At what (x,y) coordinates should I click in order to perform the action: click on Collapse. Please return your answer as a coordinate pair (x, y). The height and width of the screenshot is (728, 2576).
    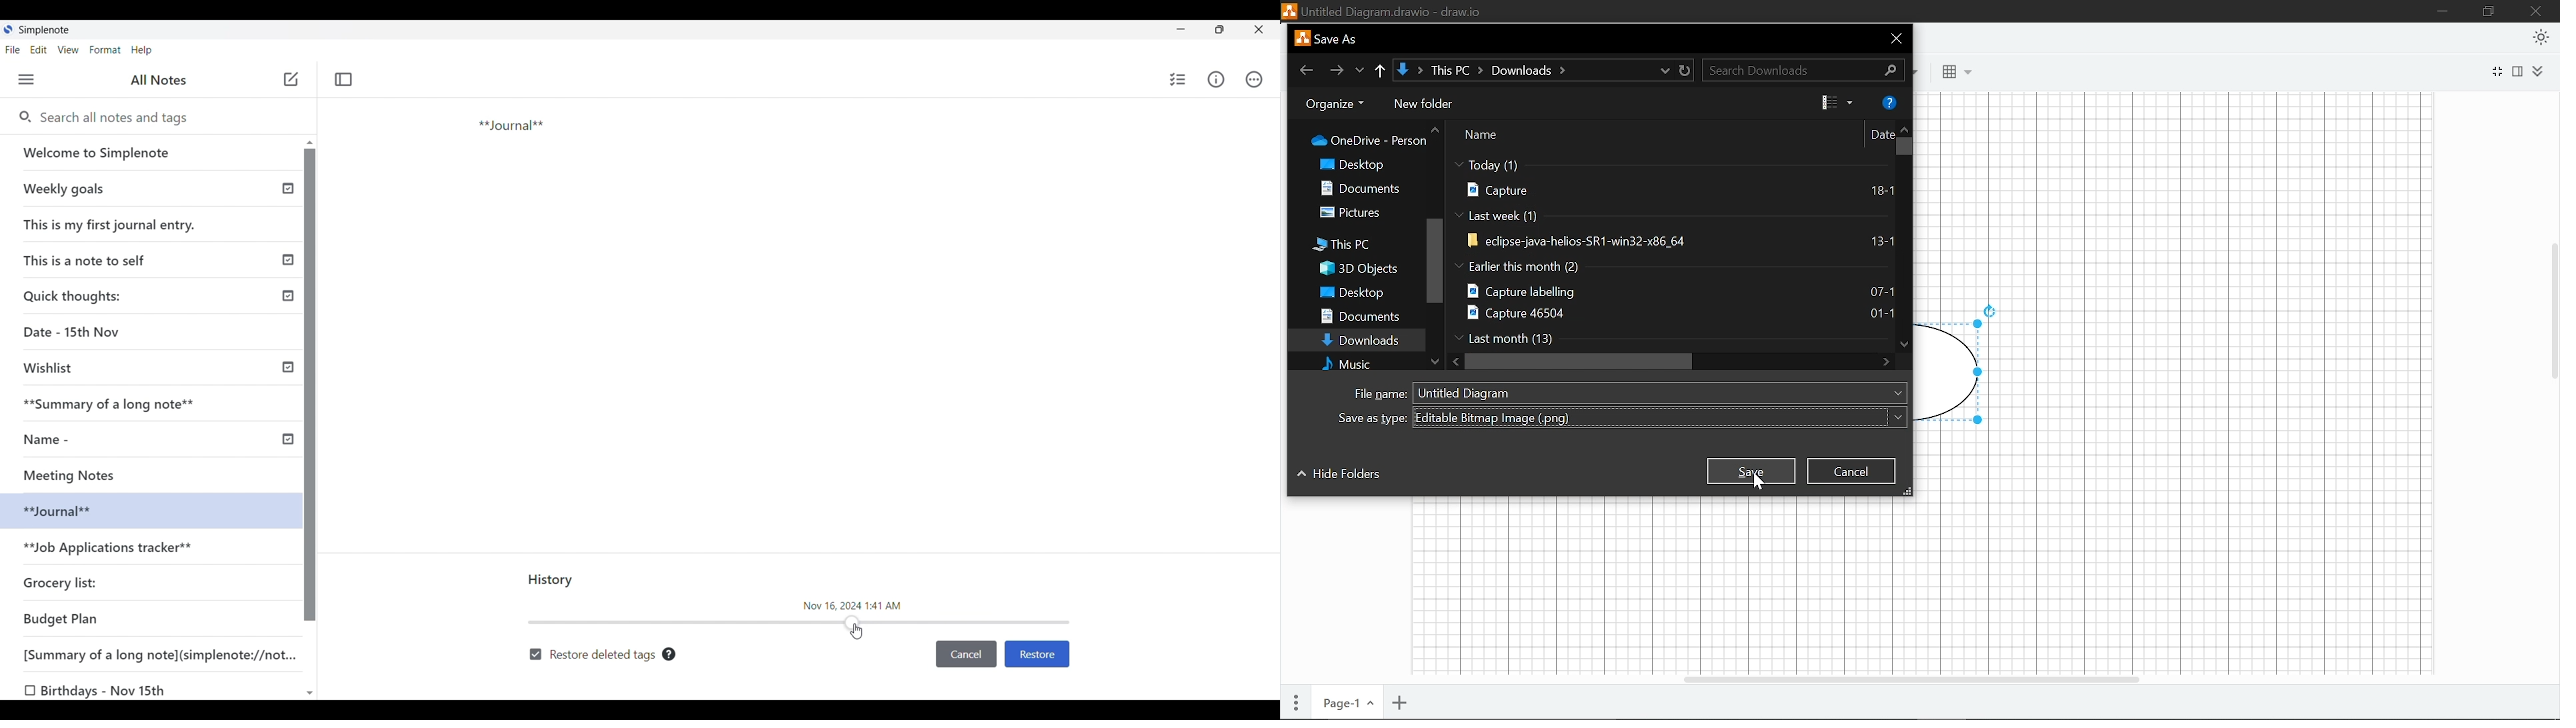
    Looking at the image, I should click on (2539, 71).